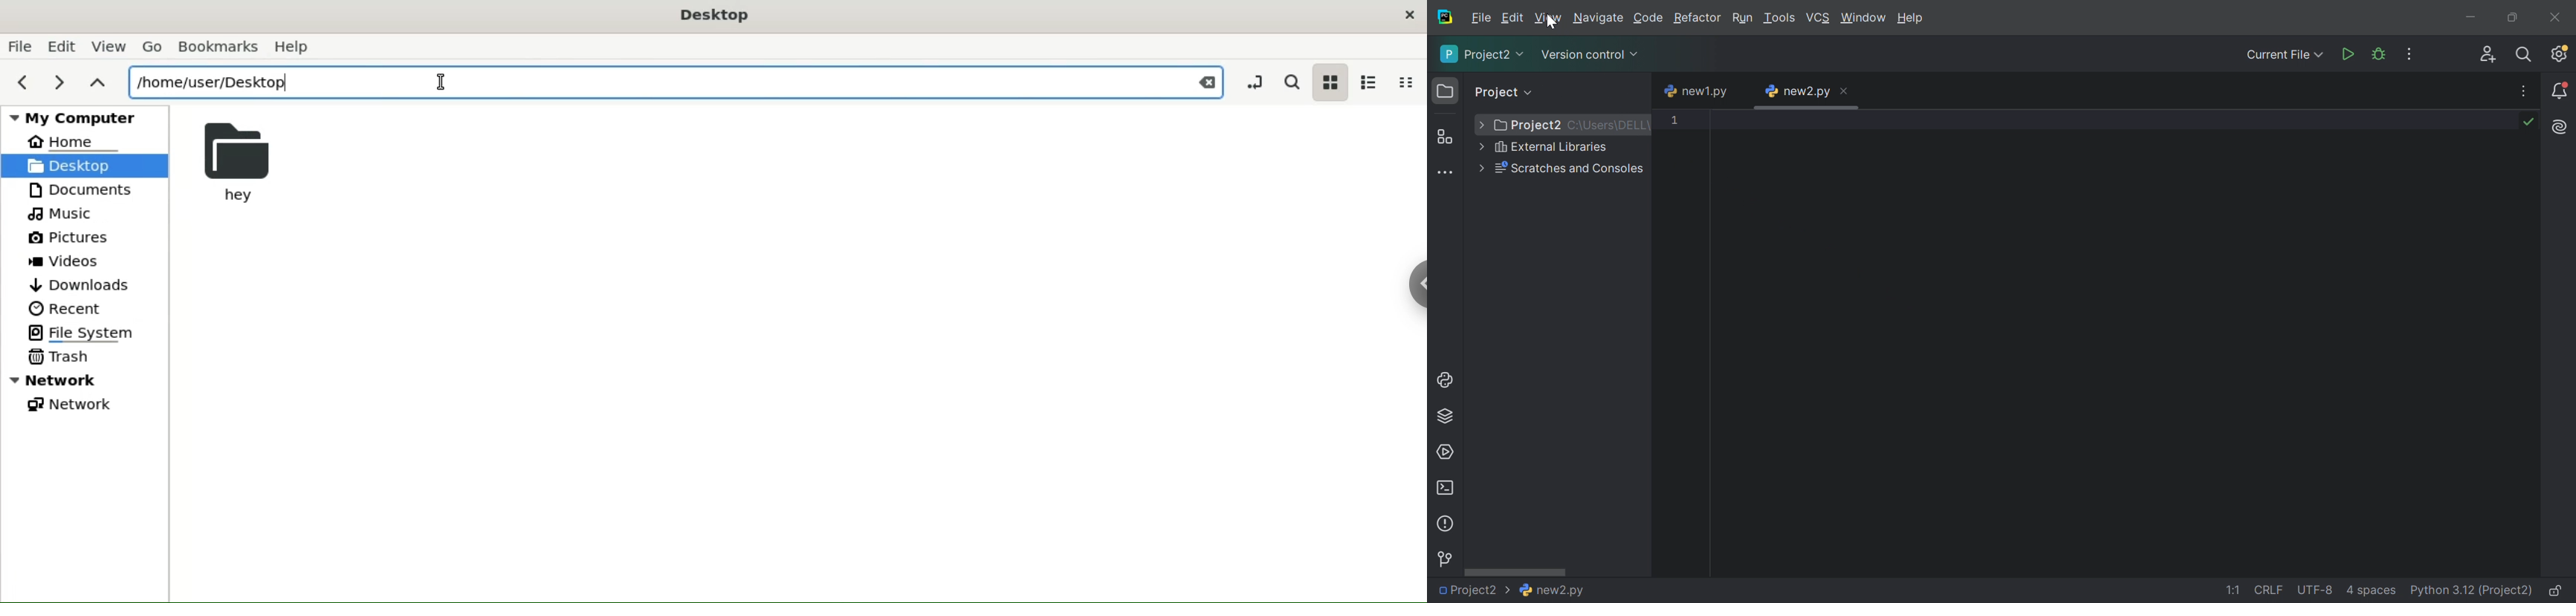 This screenshot has width=2576, height=616. Describe the element at coordinates (1445, 172) in the screenshot. I see `More tool windows` at that location.